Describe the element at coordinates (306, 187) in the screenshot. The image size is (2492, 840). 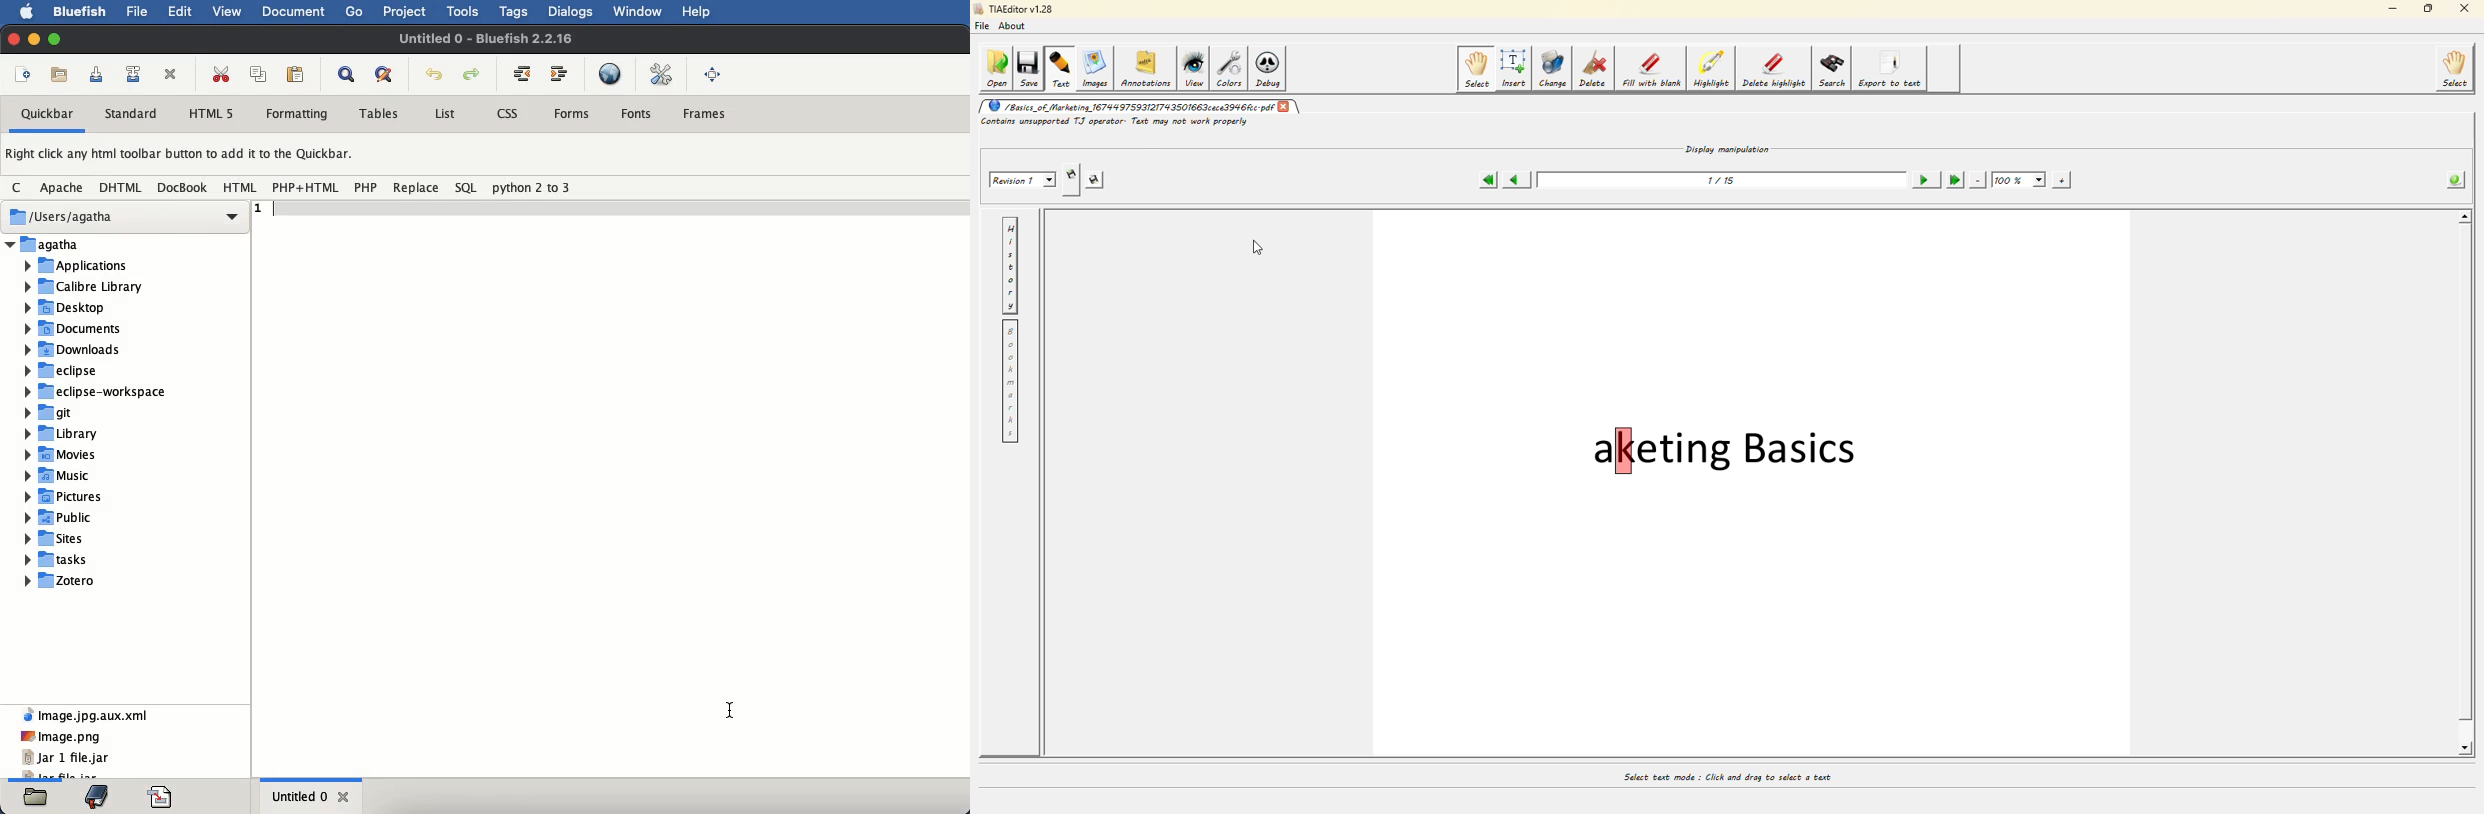
I see `PHP + HTML` at that location.